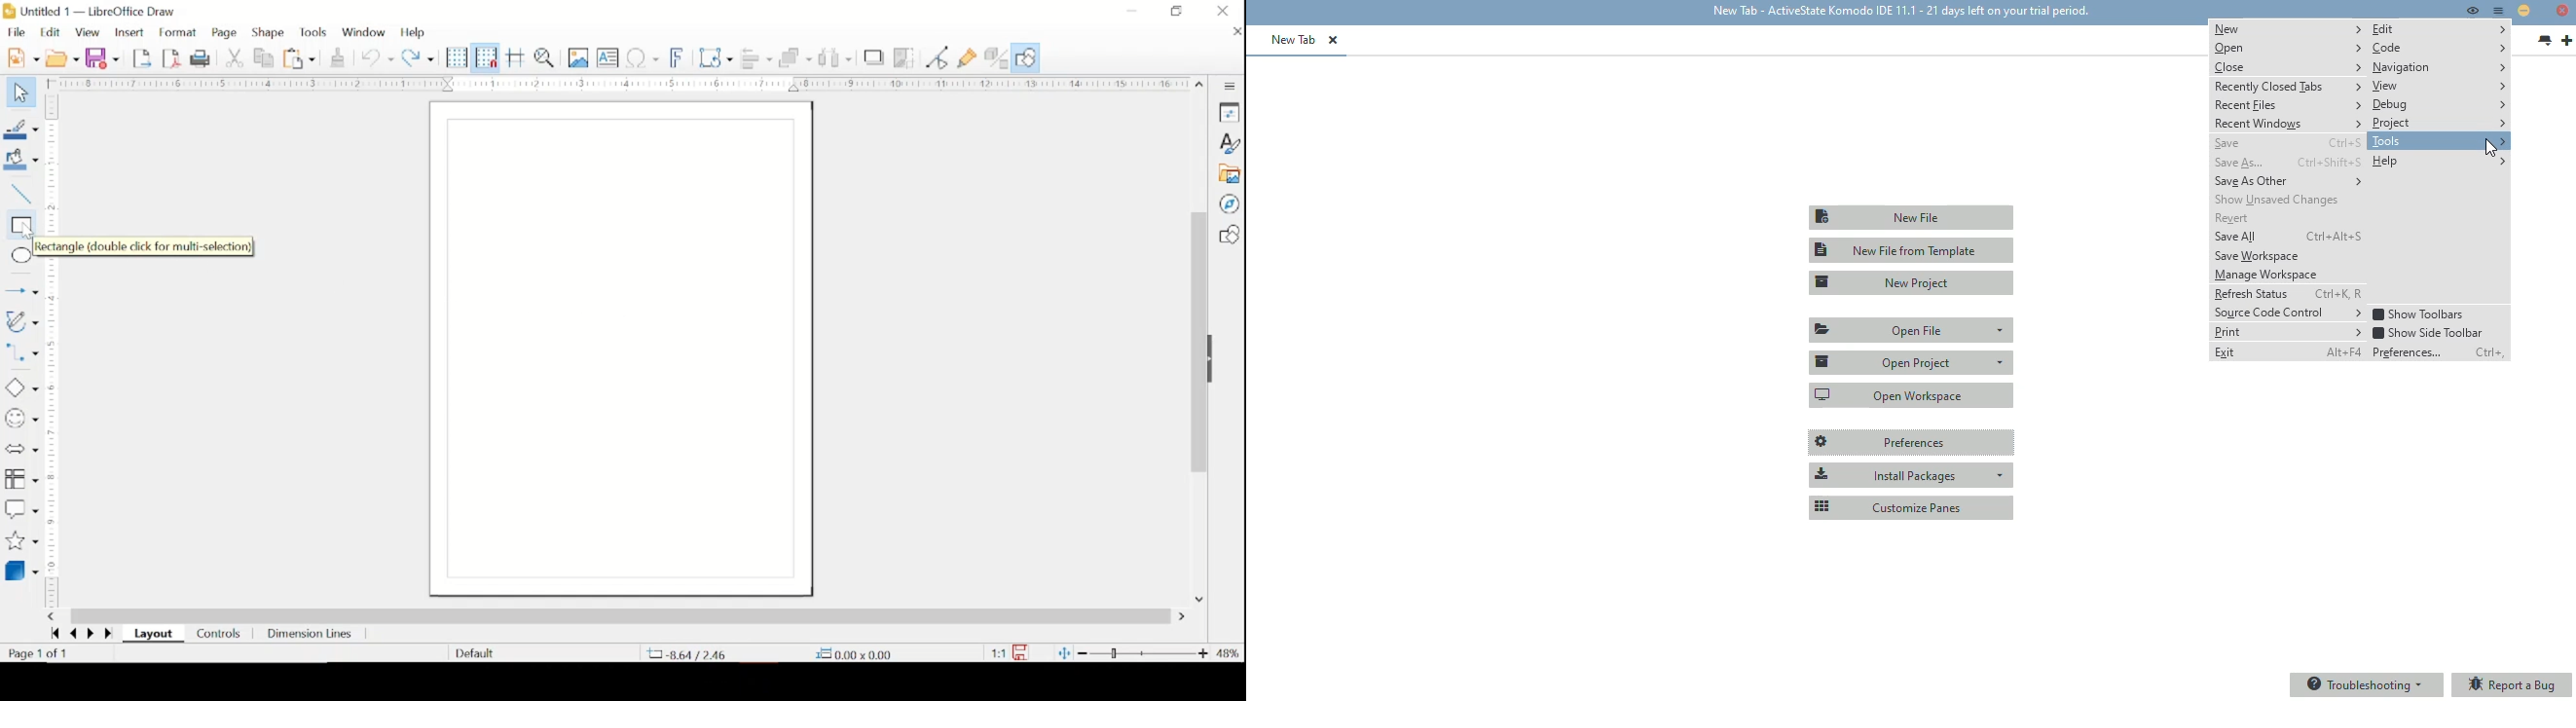 The height and width of the screenshot is (728, 2576). What do you see at coordinates (21, 419) in the screenshot?
I see `symbols and shapes` at bounding box center [21, 419].